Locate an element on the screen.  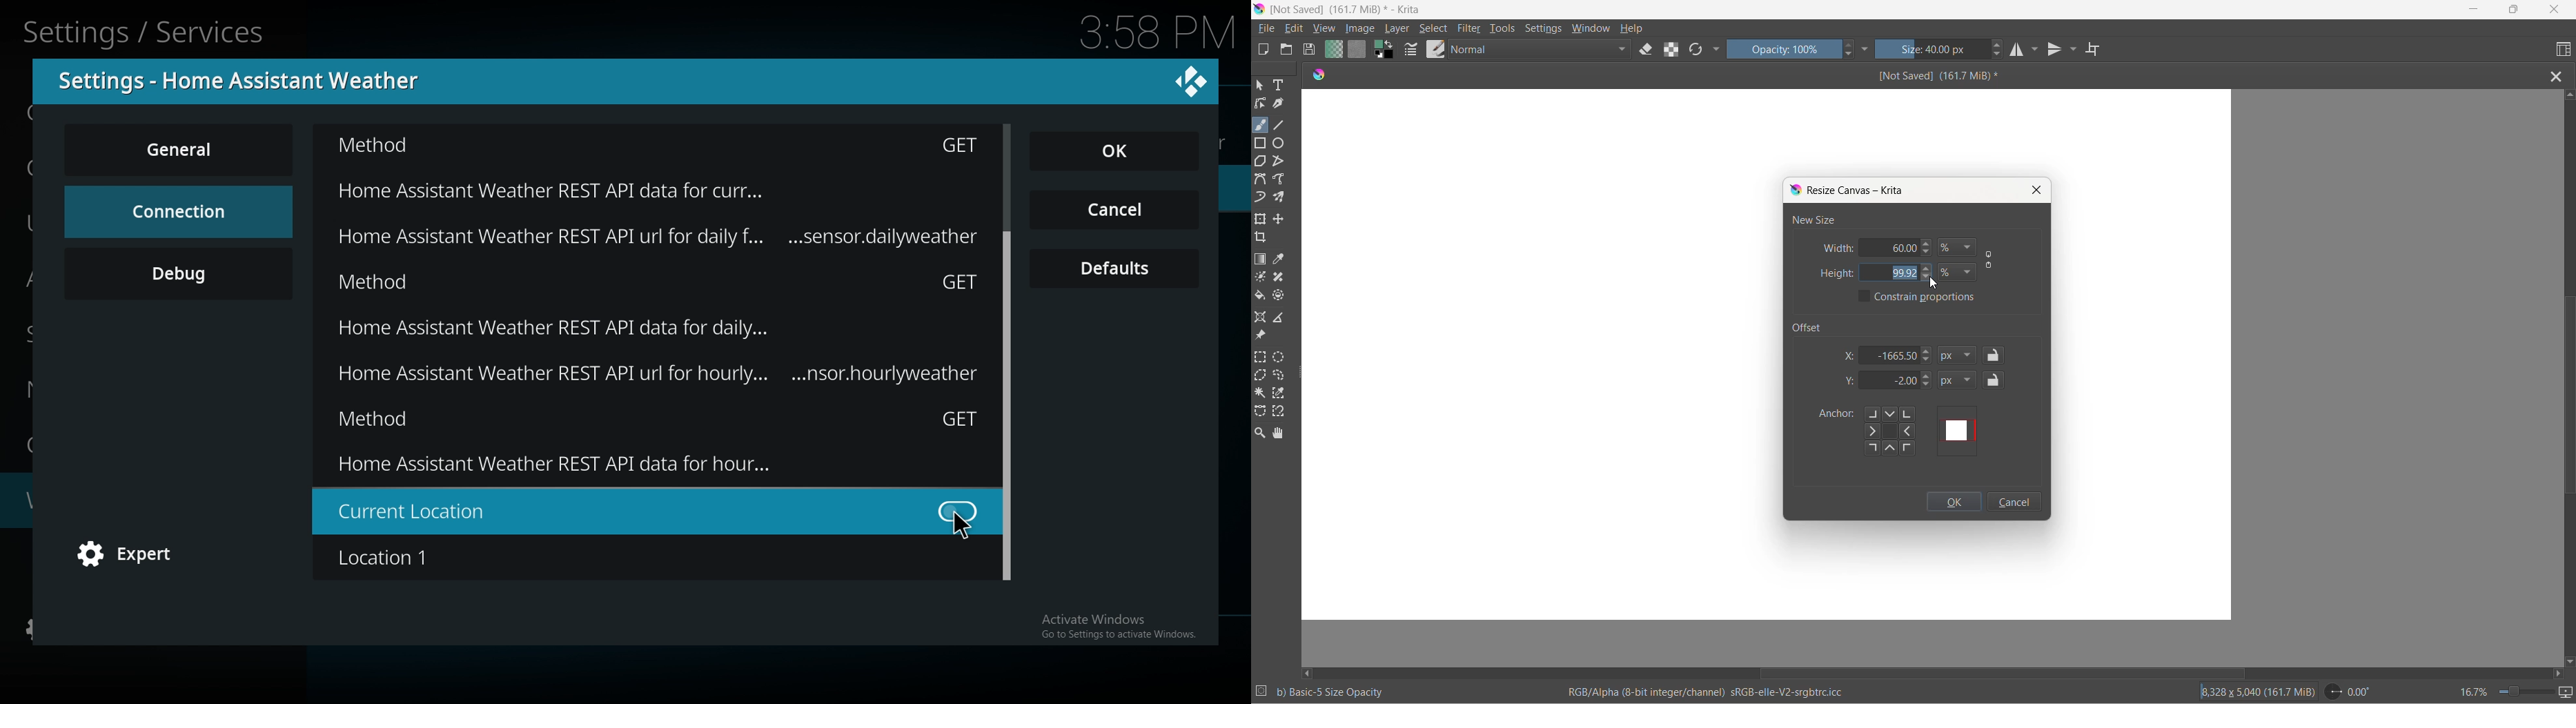
constant proportion button is located at coordinates (1990, 262).